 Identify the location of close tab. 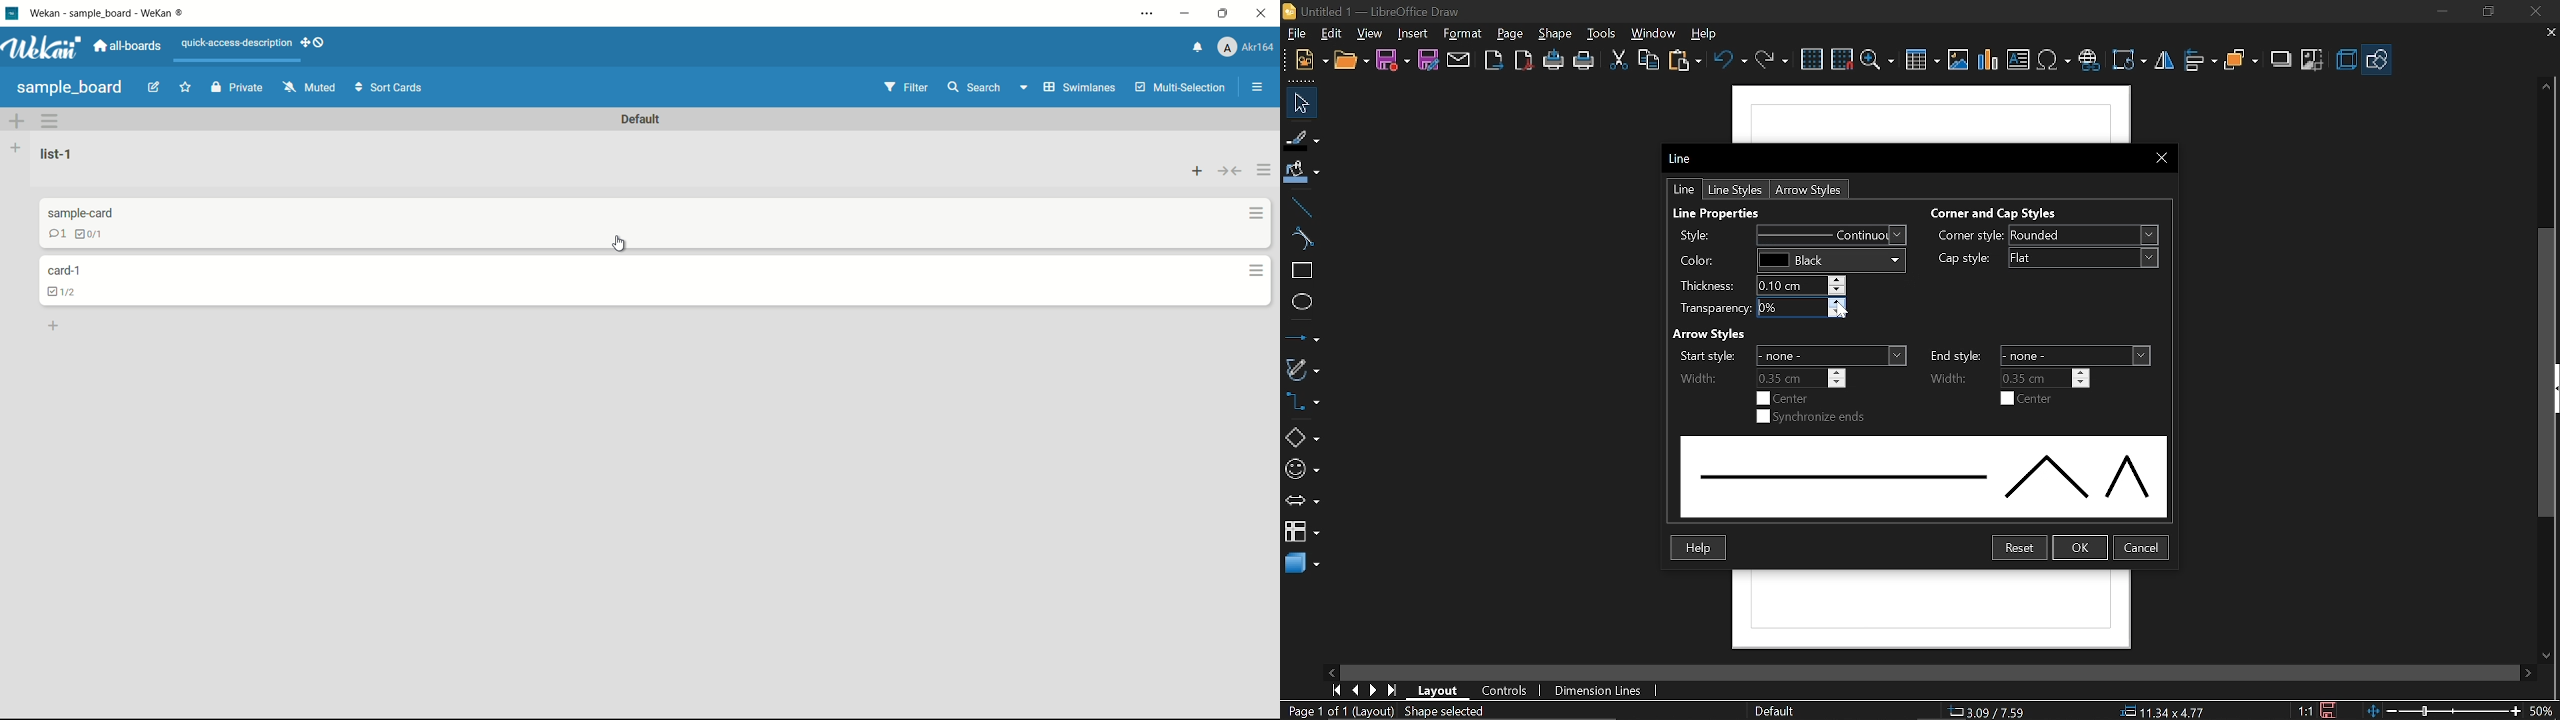
(2551, 34).